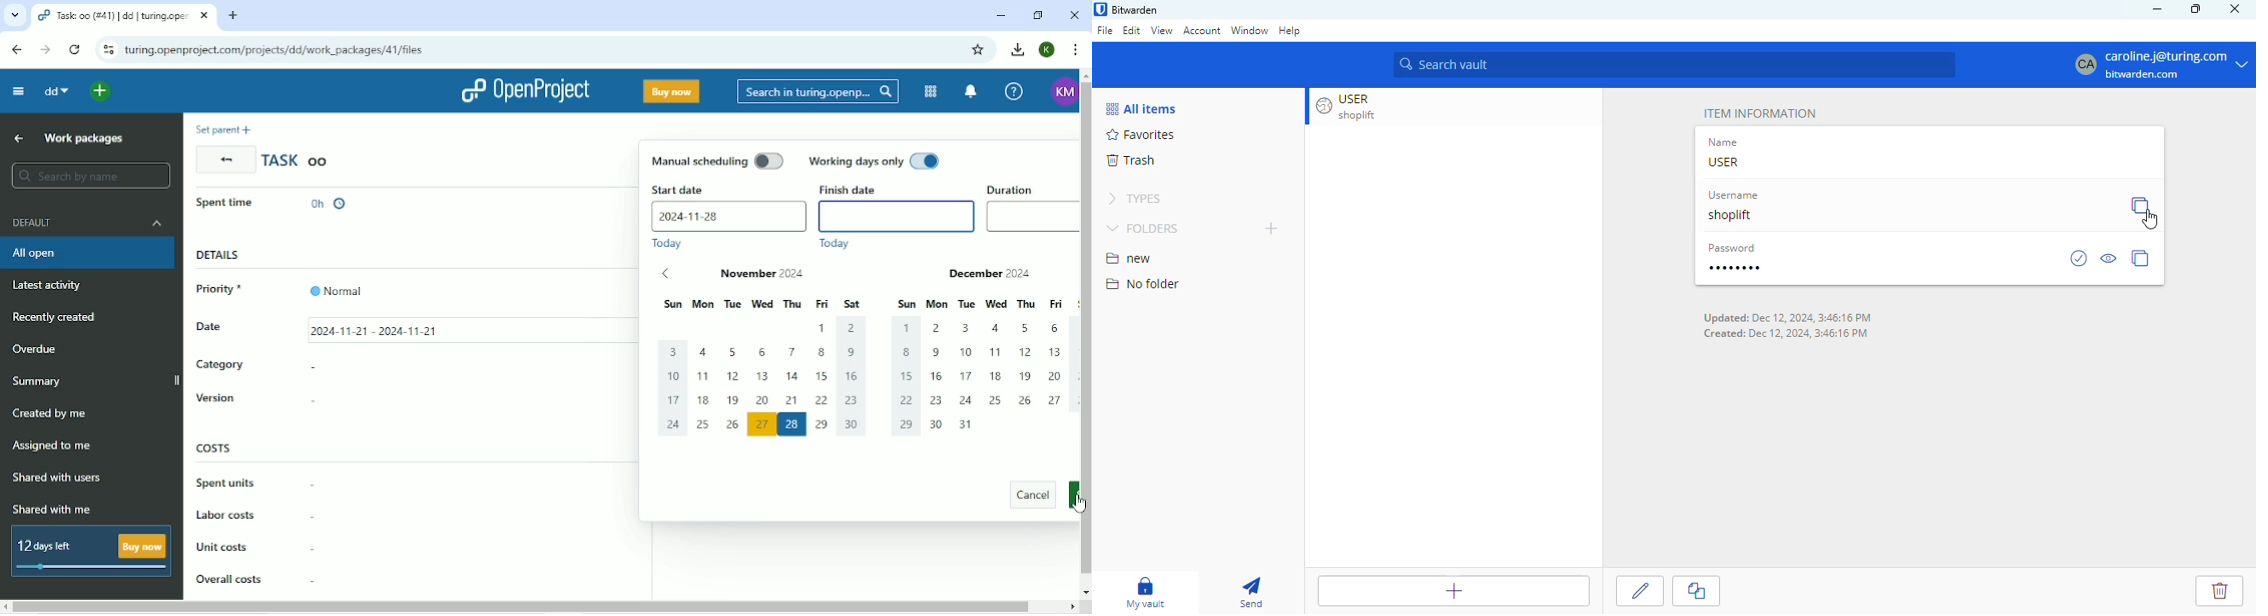 The height and width of the screenshot is (616, 2268). I want to click on Today, so click(668, 243).